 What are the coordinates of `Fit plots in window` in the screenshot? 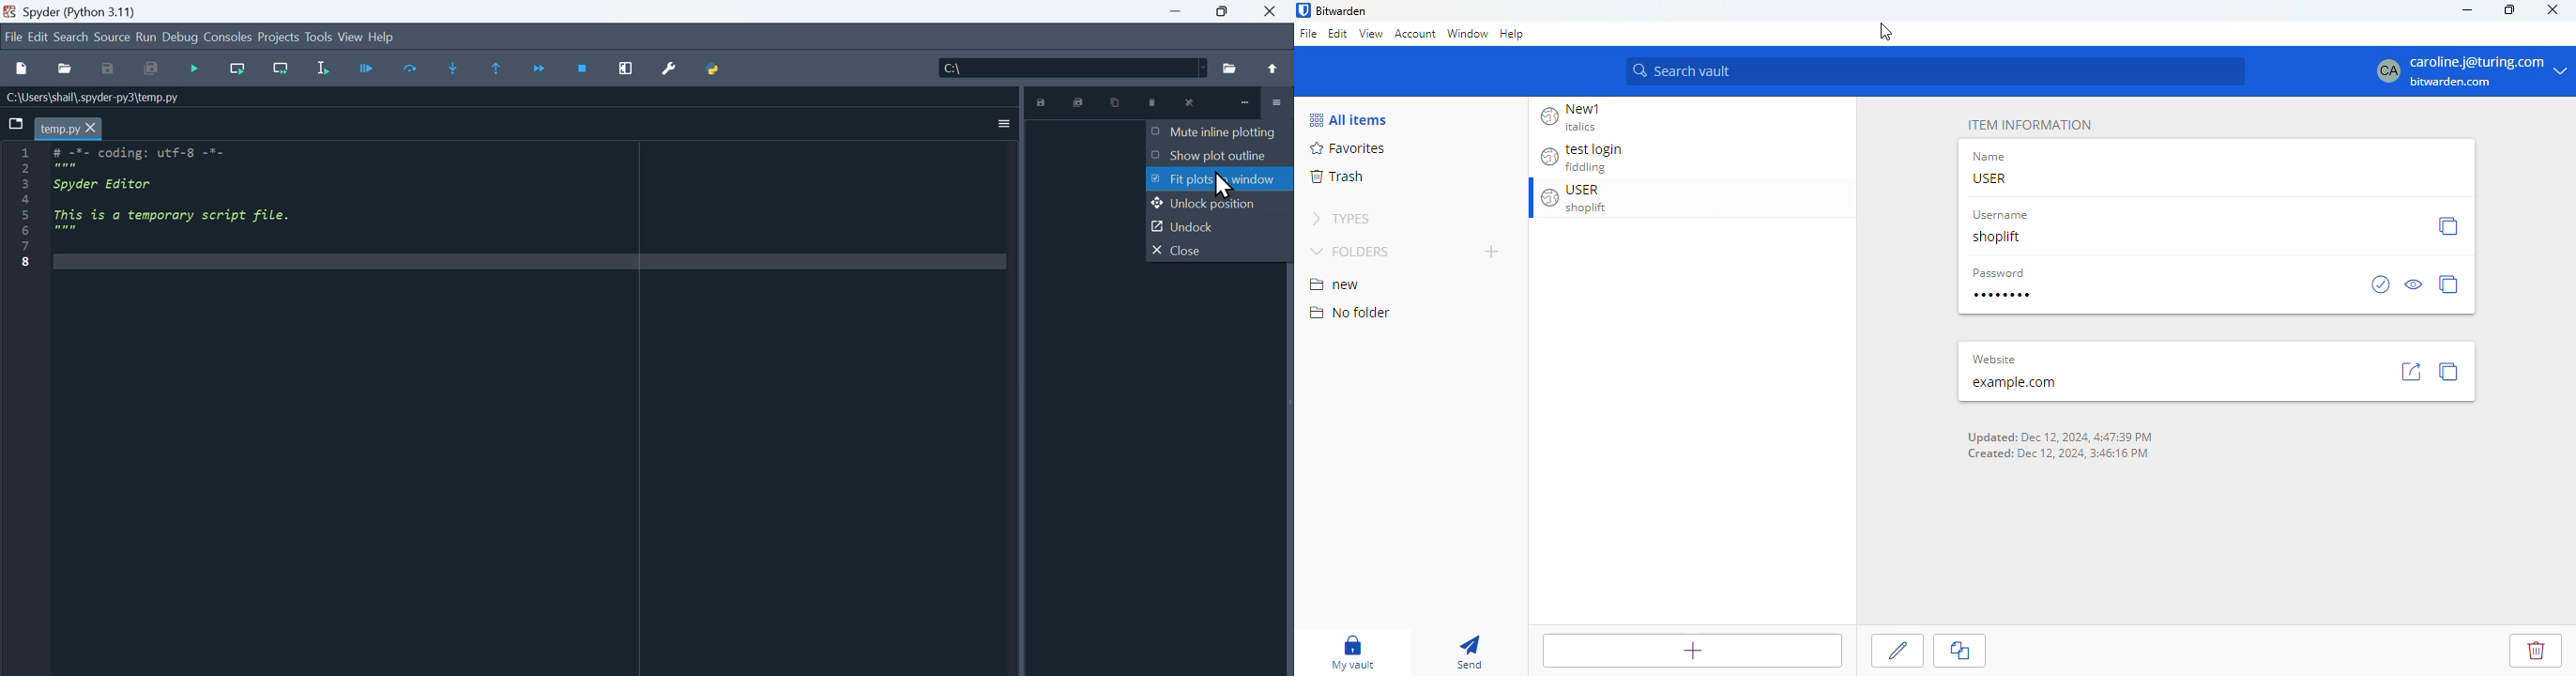 It's located at (1221, 181).